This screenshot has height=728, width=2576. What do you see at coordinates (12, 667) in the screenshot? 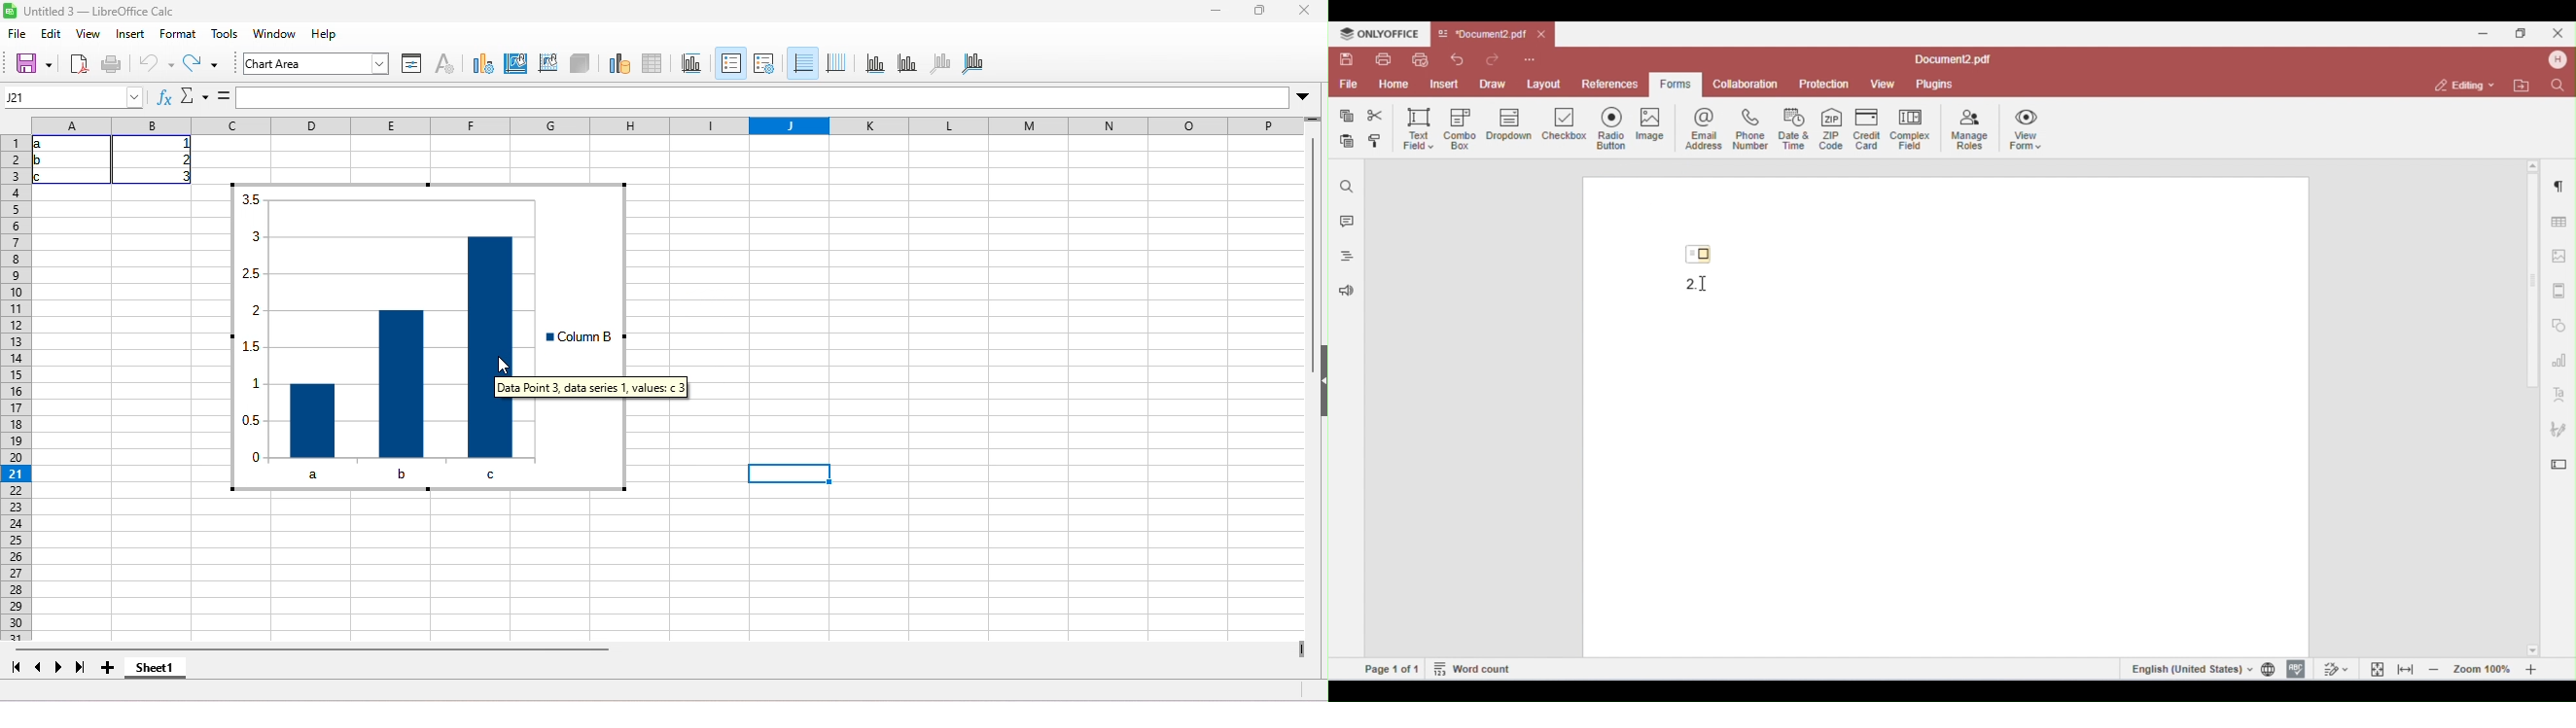
I see `scroll to first sheet` at bounding box center [12, 667].